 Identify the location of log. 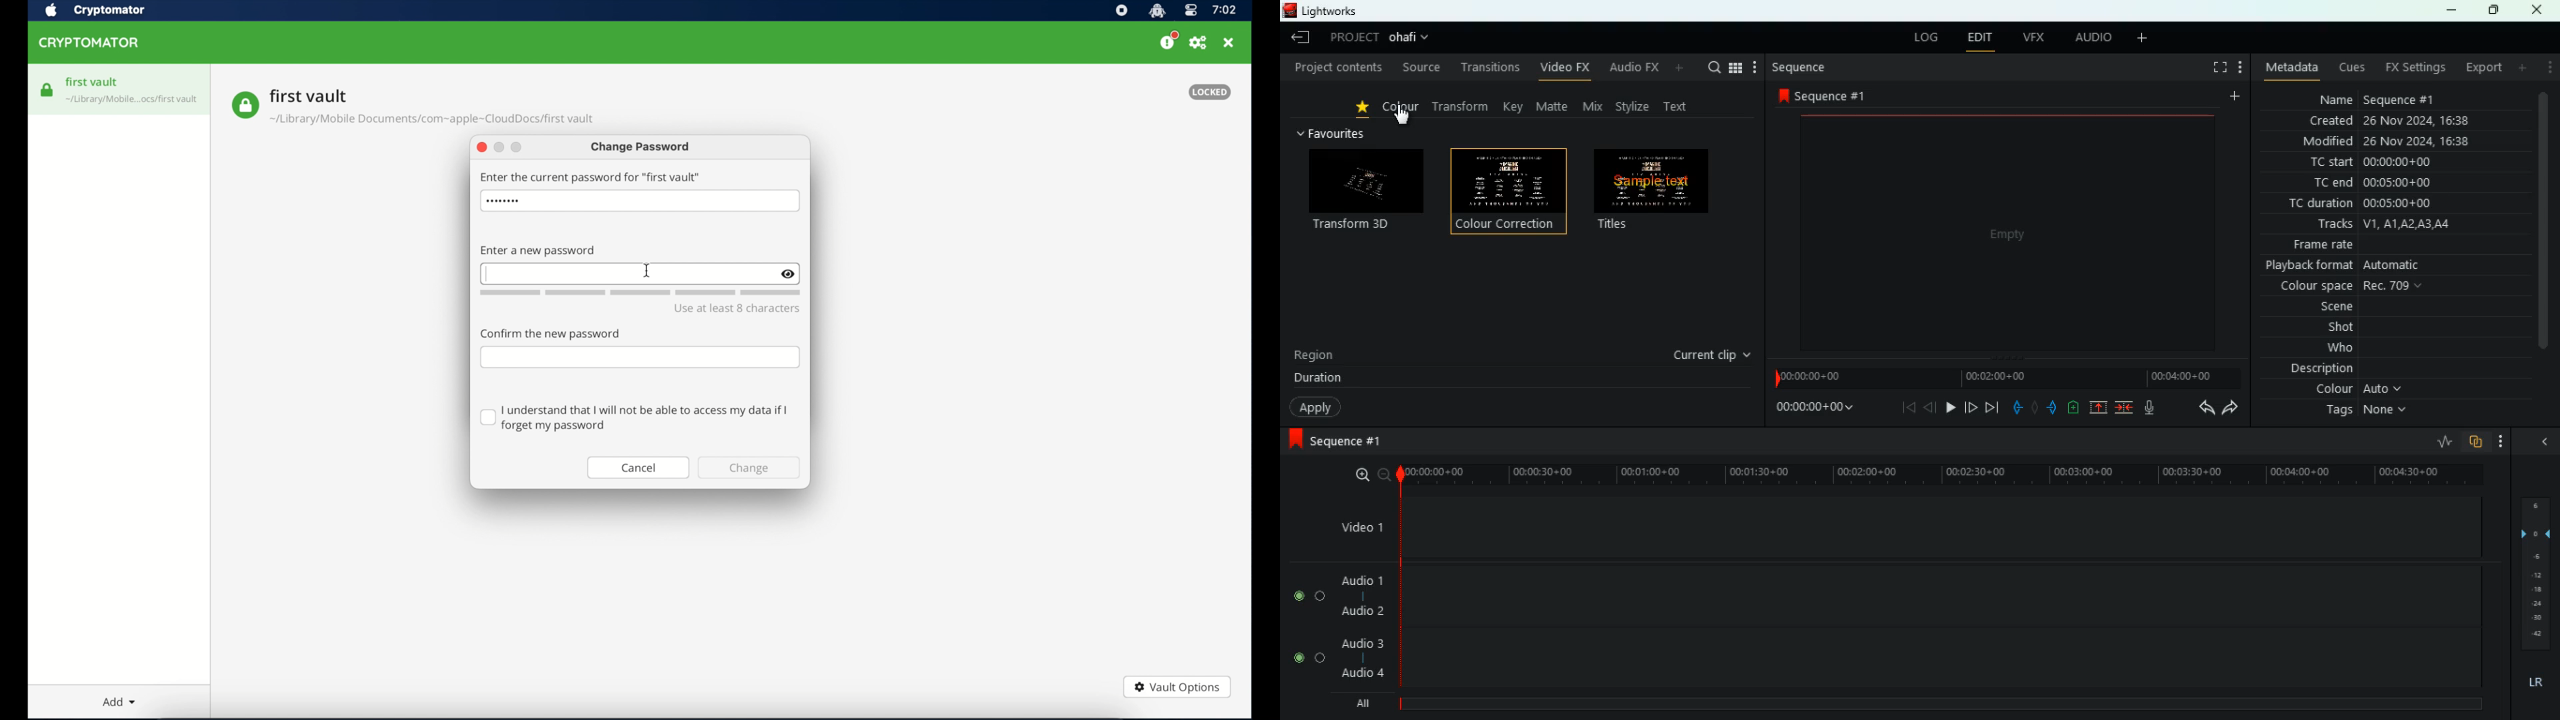
(1926, 36).